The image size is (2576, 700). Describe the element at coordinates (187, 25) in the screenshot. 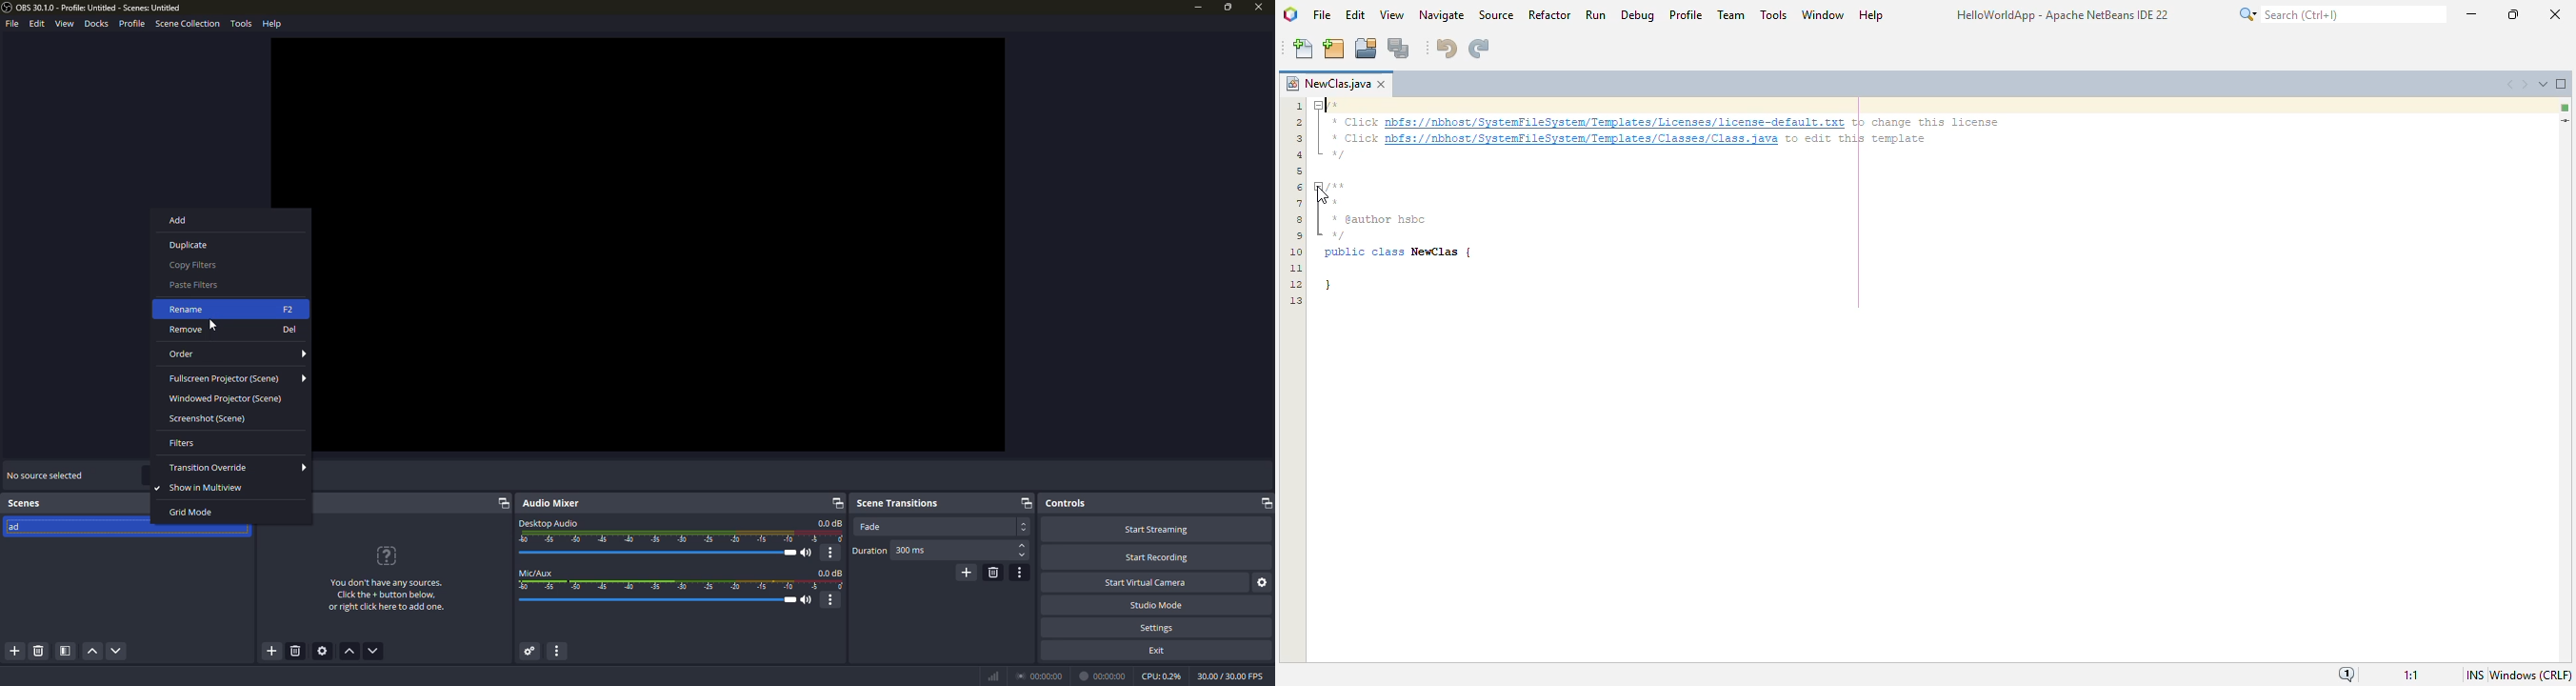

I see `scene collection` at that location.